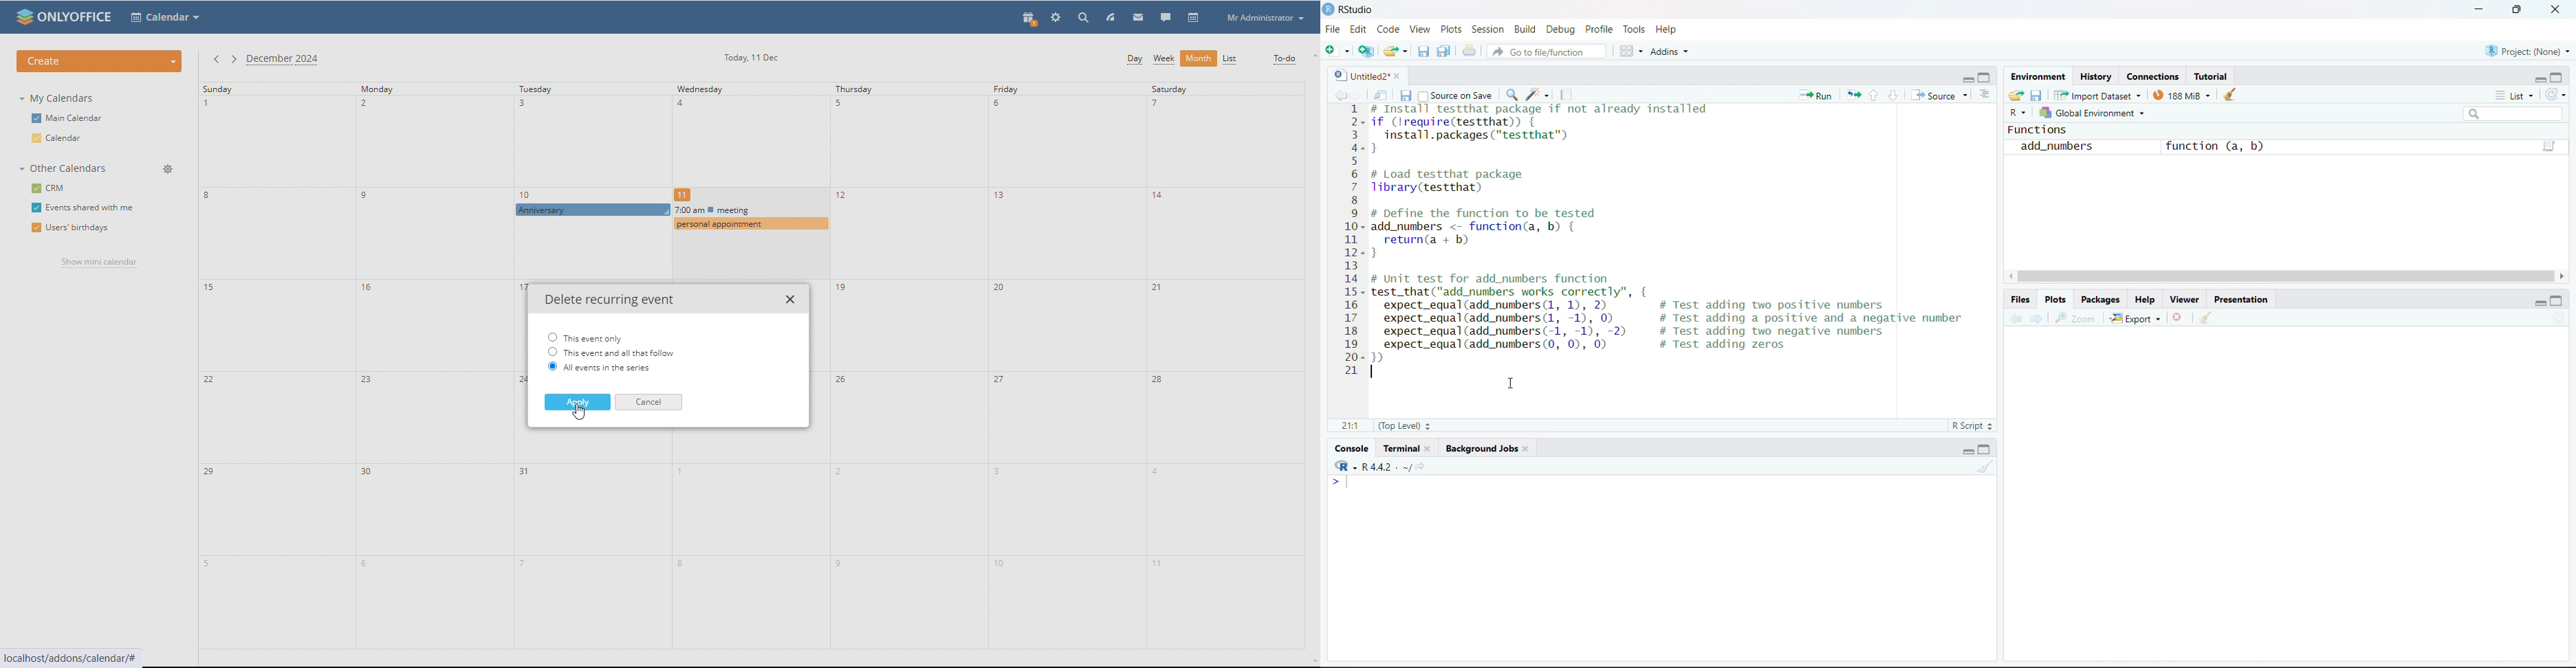 The image size is (2576, 672). What do you see at coordinates (1422, 28) in the screenshot?
I see `View` at bounding box center [1422, 28].